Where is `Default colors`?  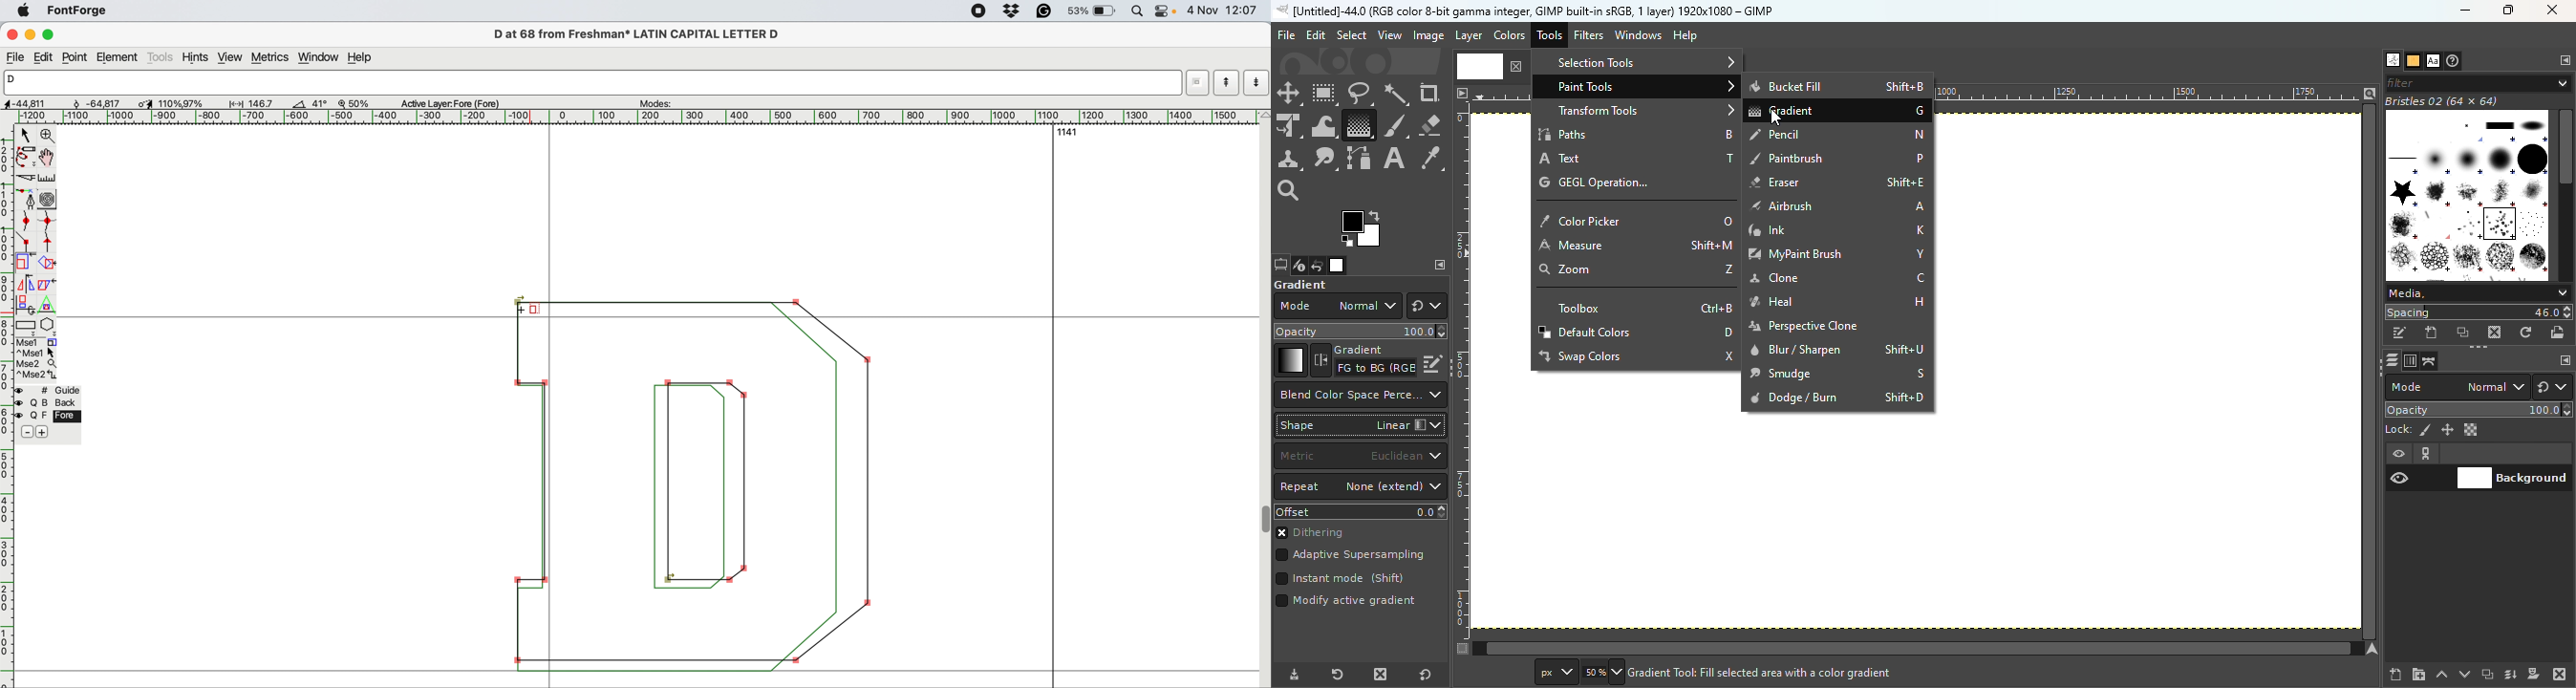 Default colors is located at coordinates (1636, 333).